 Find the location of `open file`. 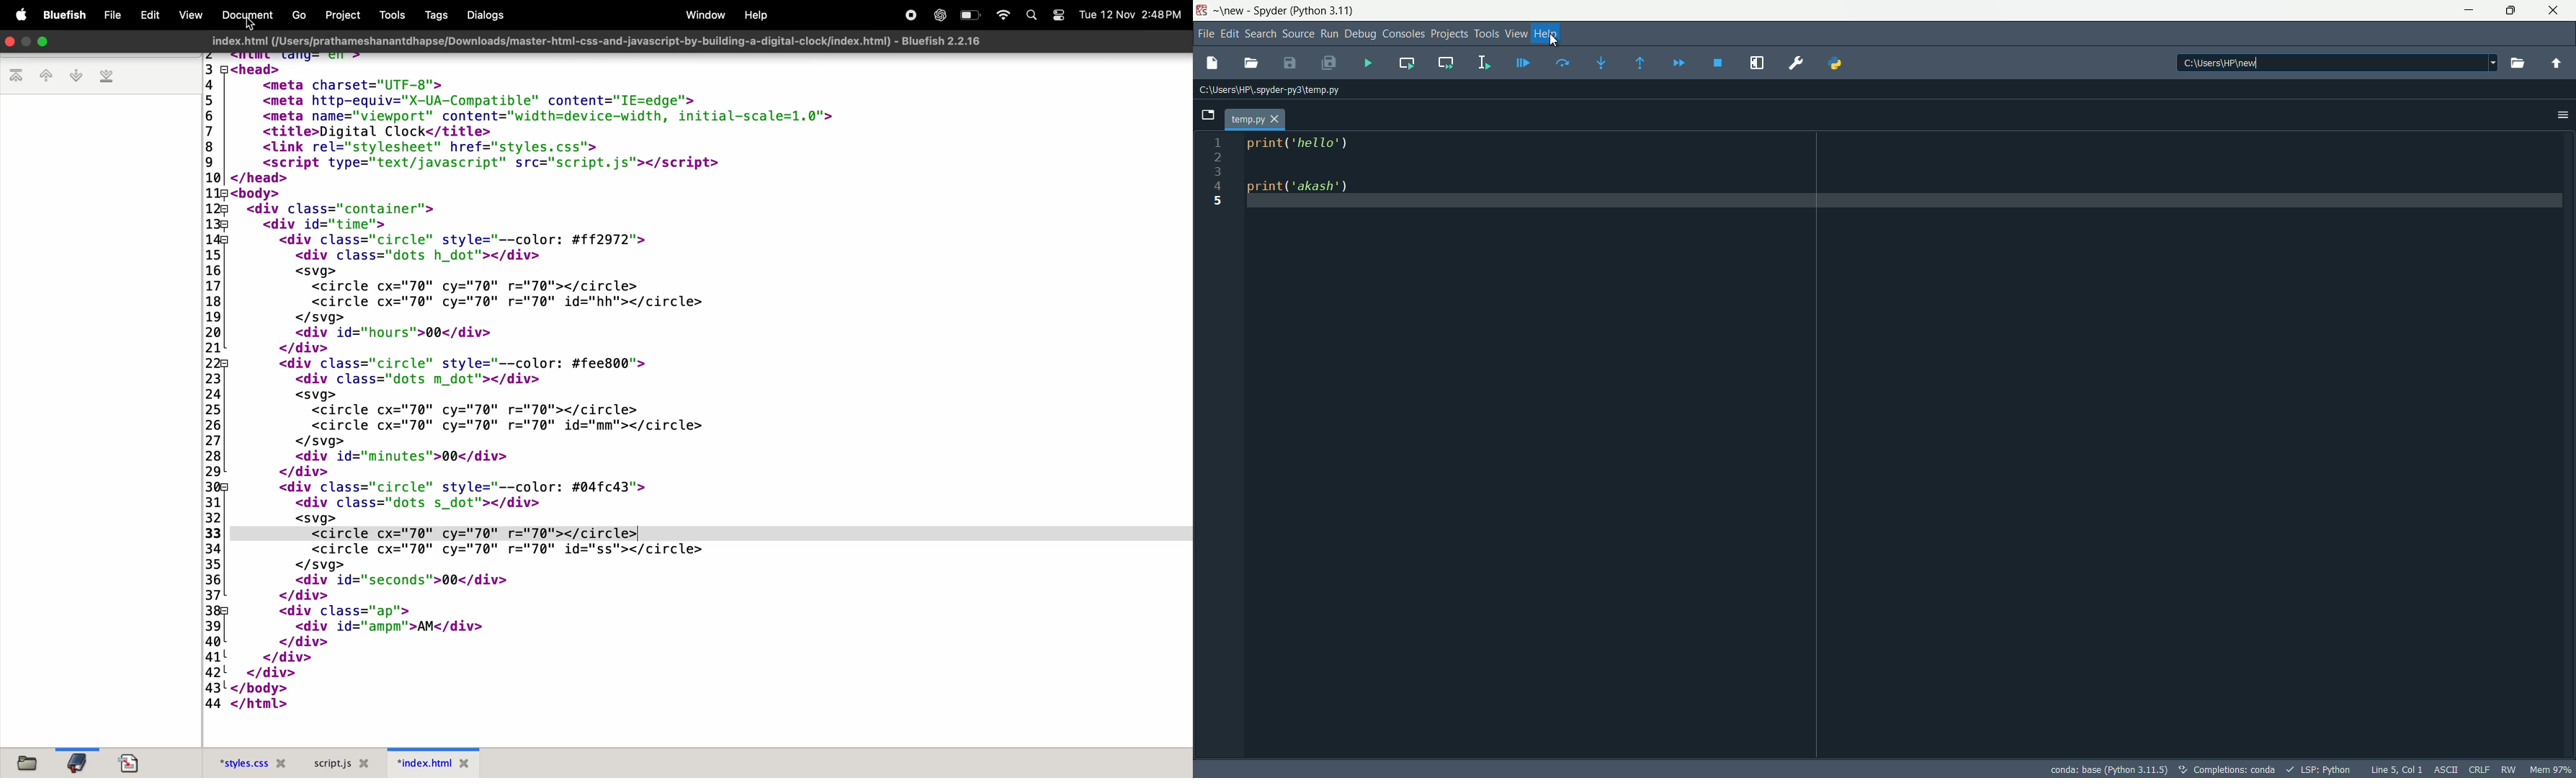

open file is located at coordinates (1252, 63).